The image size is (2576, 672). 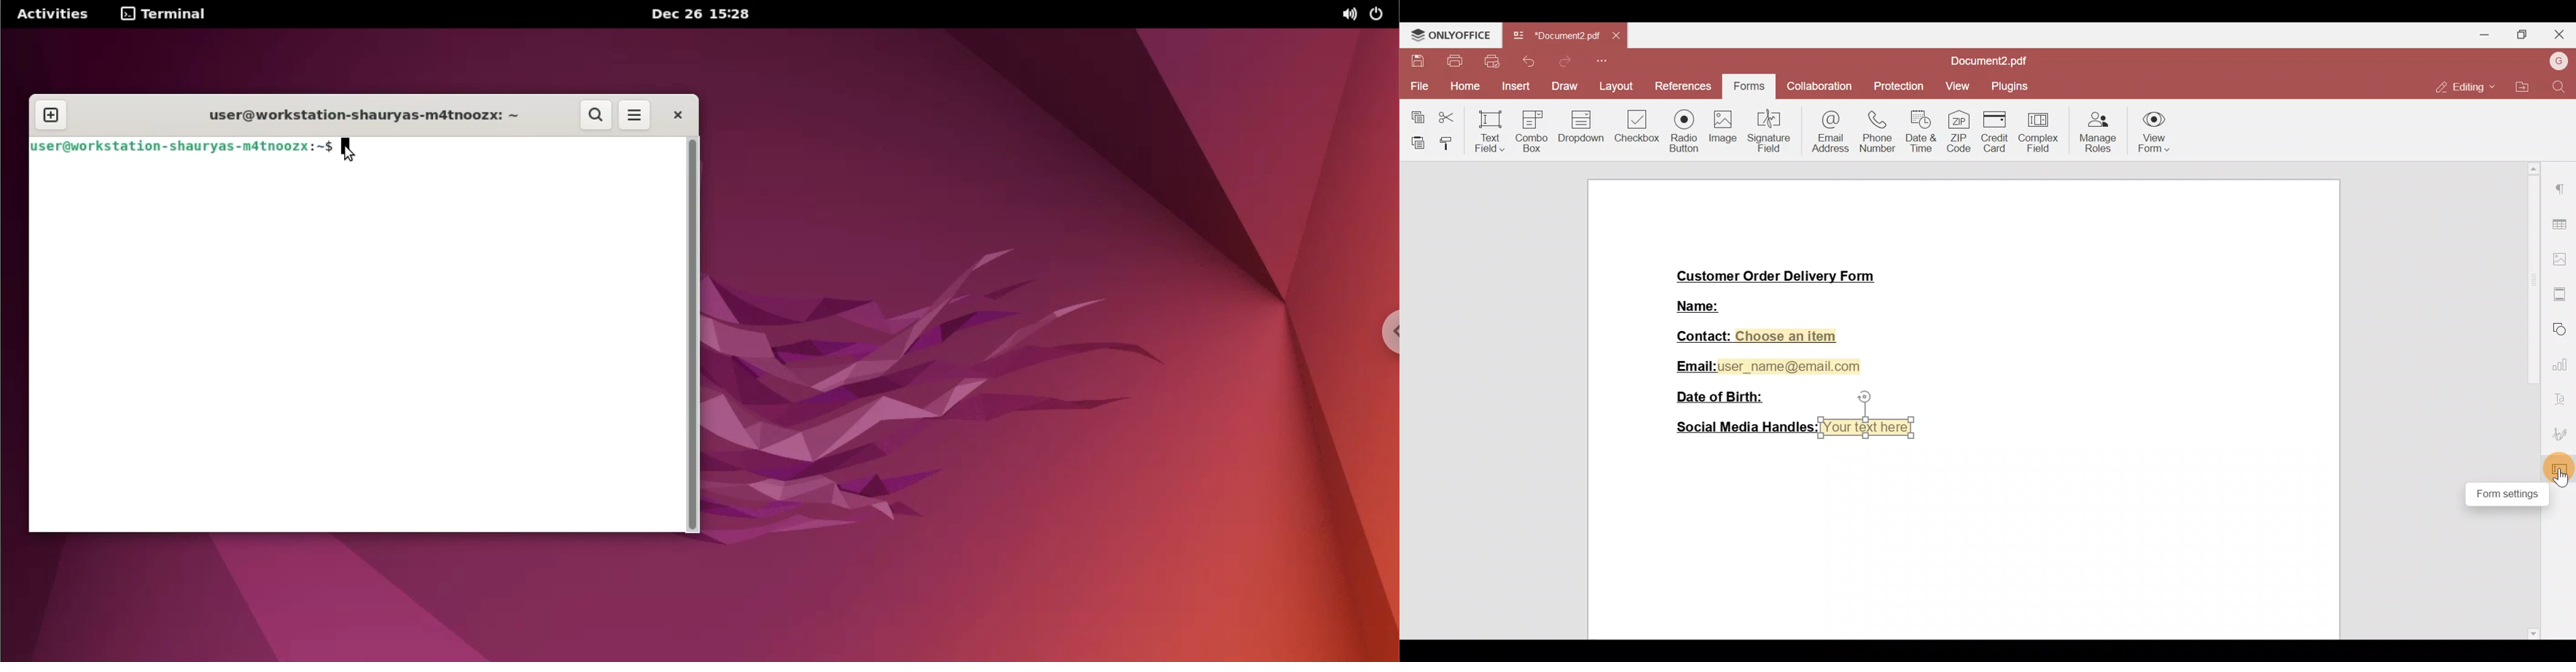 What do you see at coordinates (165, 14) in the screenshot?
I see `terminal options` at bounding box center [165, 14].